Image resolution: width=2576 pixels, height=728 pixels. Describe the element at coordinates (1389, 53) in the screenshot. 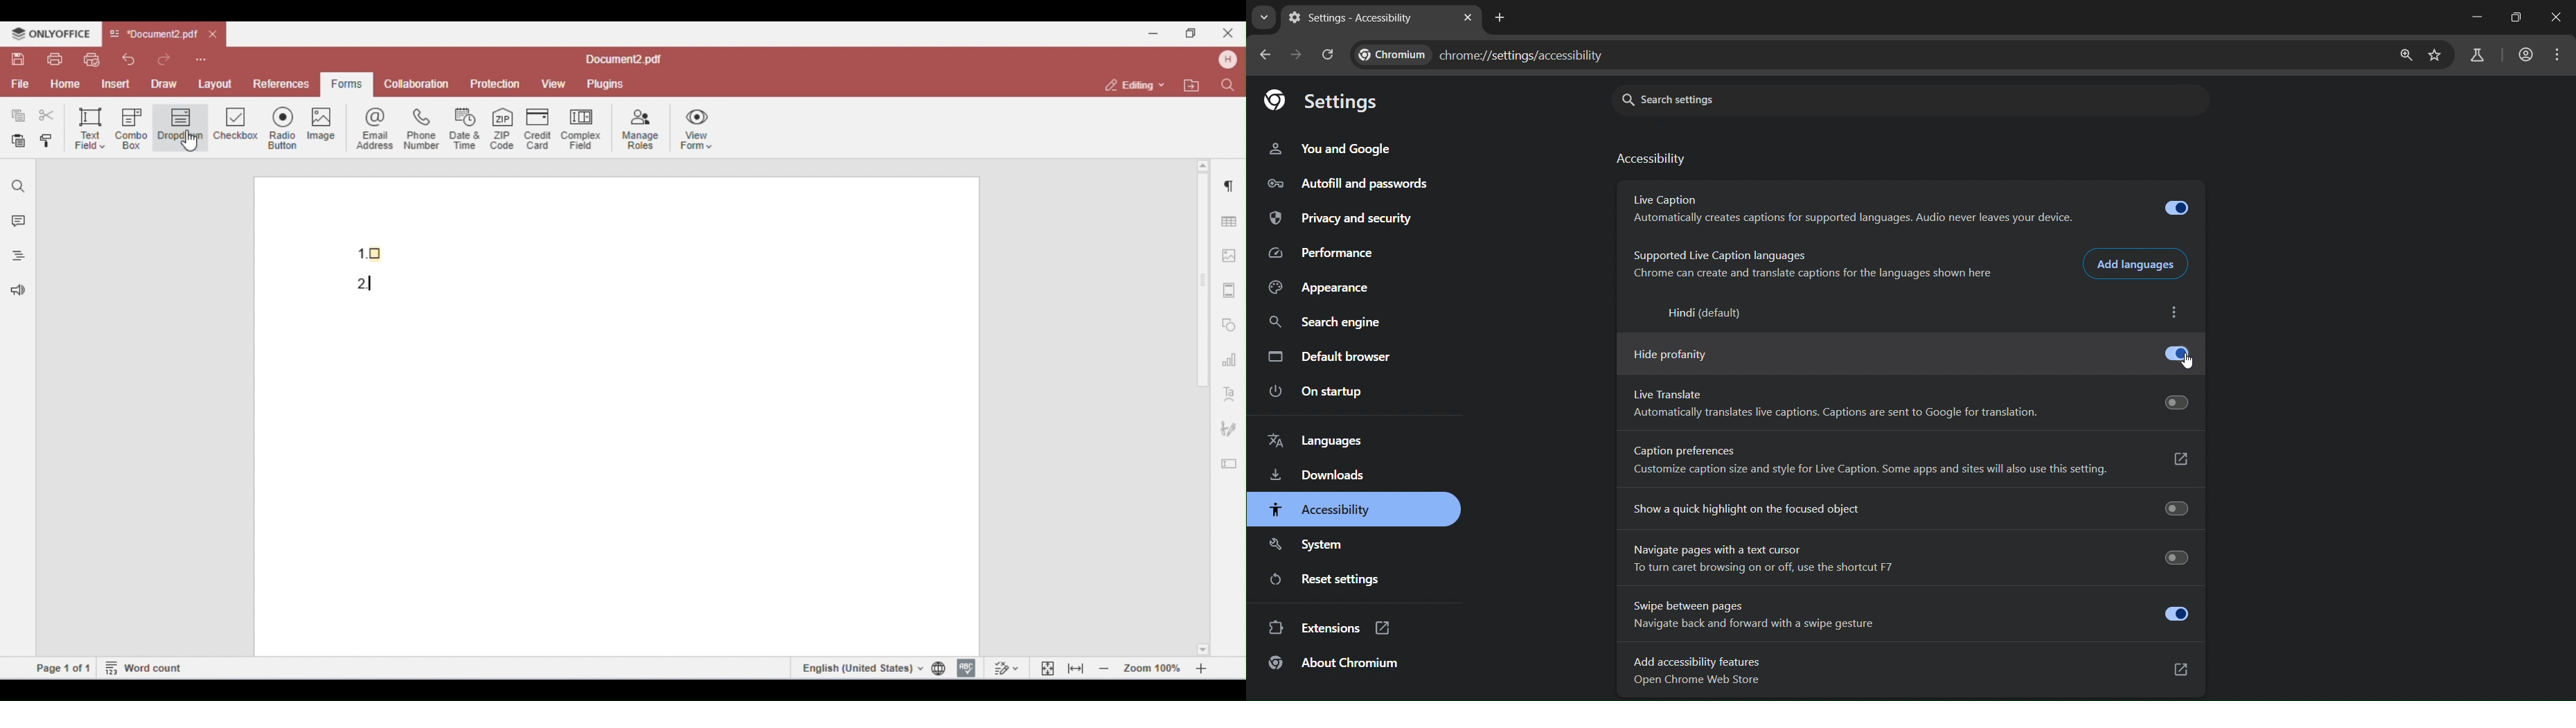

I see `Chromium` at that location.